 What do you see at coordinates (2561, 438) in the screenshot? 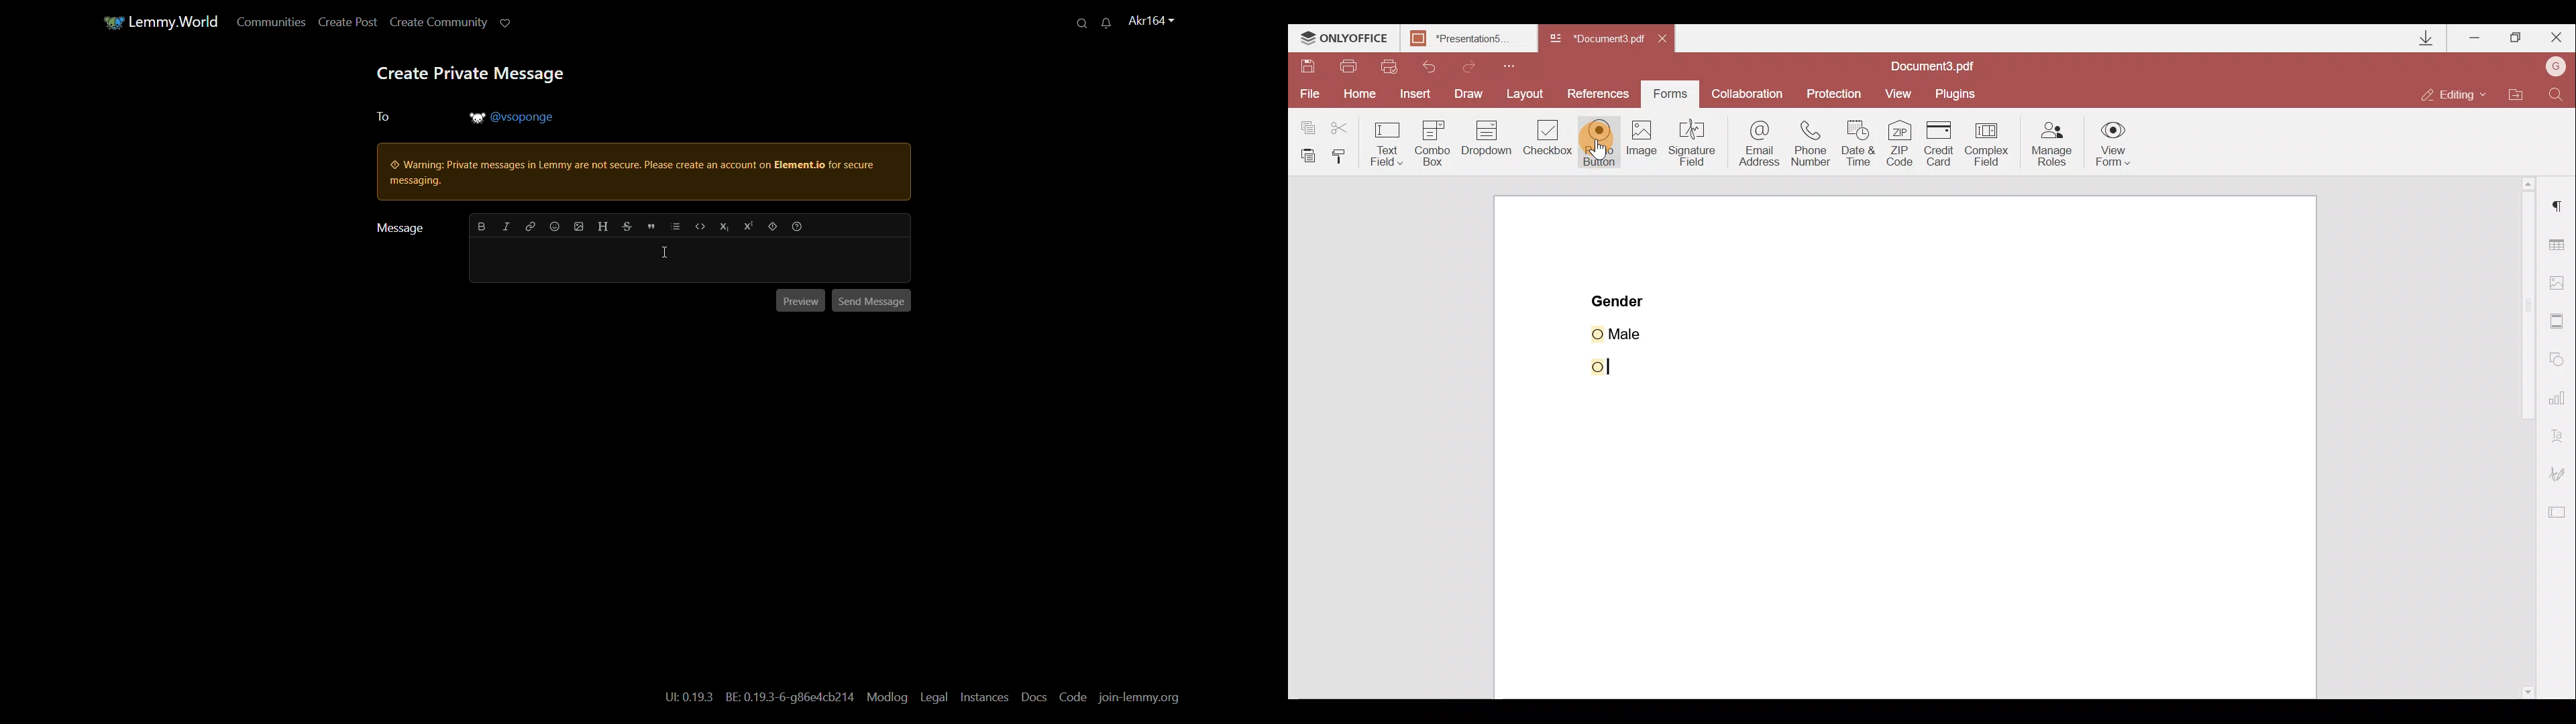
I see `Text Art settings` at bounding box center [2561, 438].